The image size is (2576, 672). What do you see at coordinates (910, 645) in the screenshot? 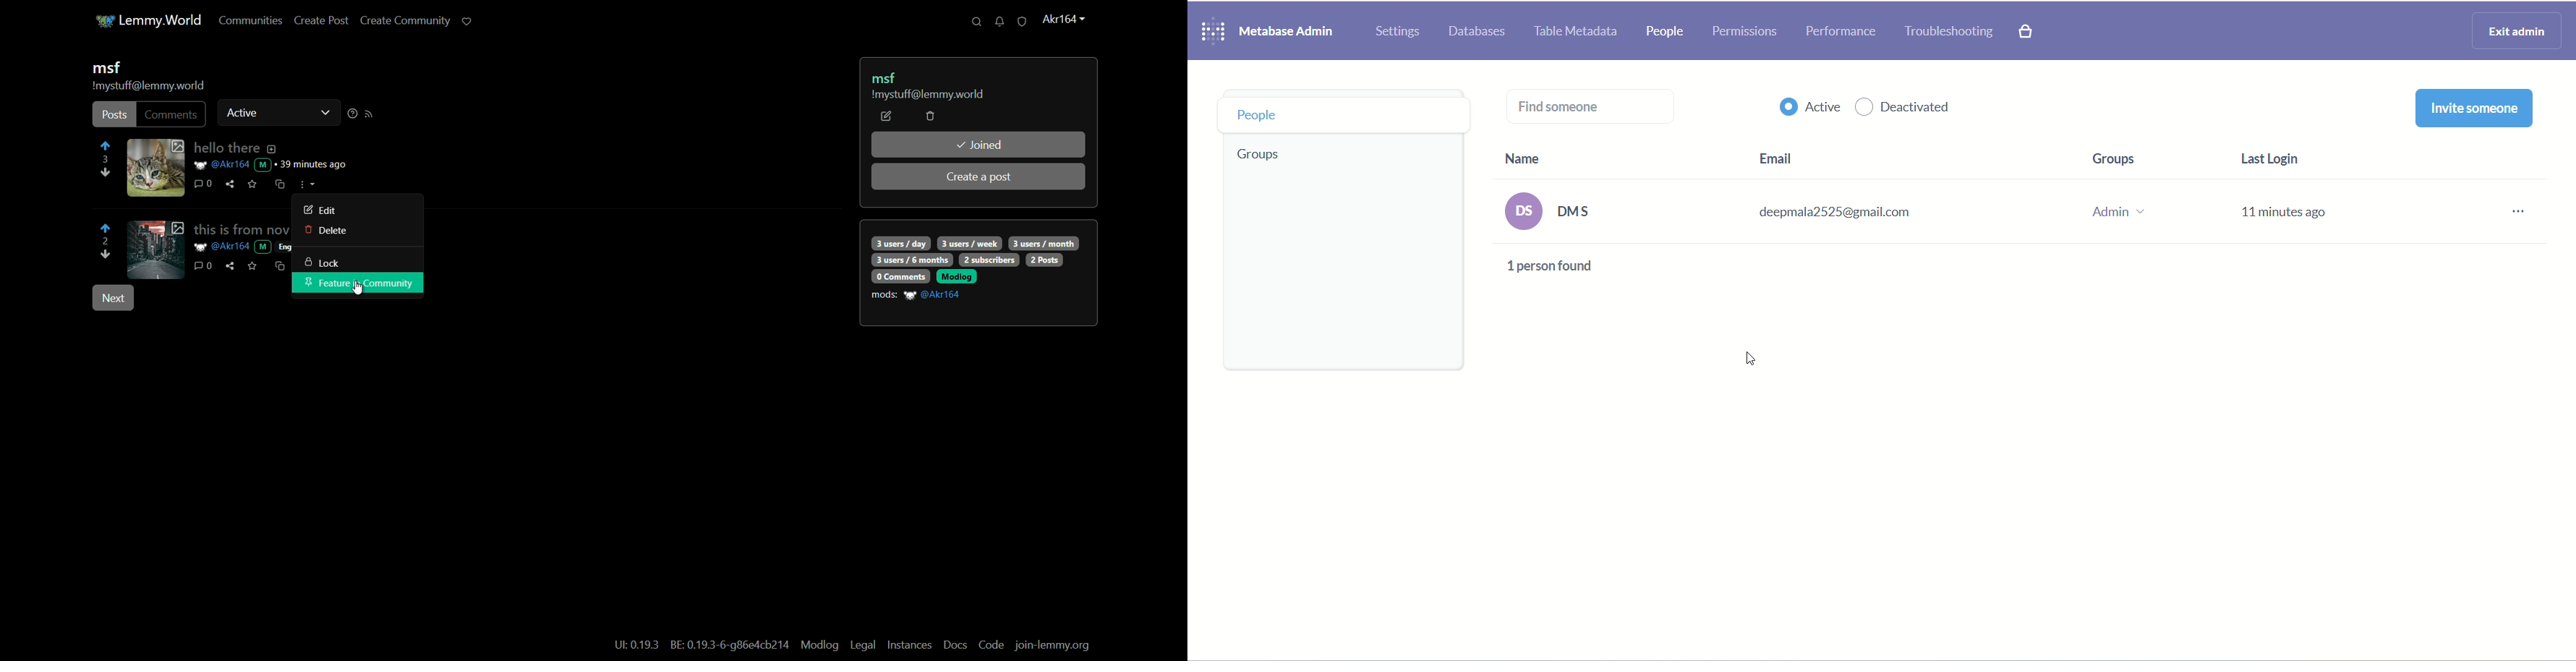
I see `instances` at bounding box center [910, 645].